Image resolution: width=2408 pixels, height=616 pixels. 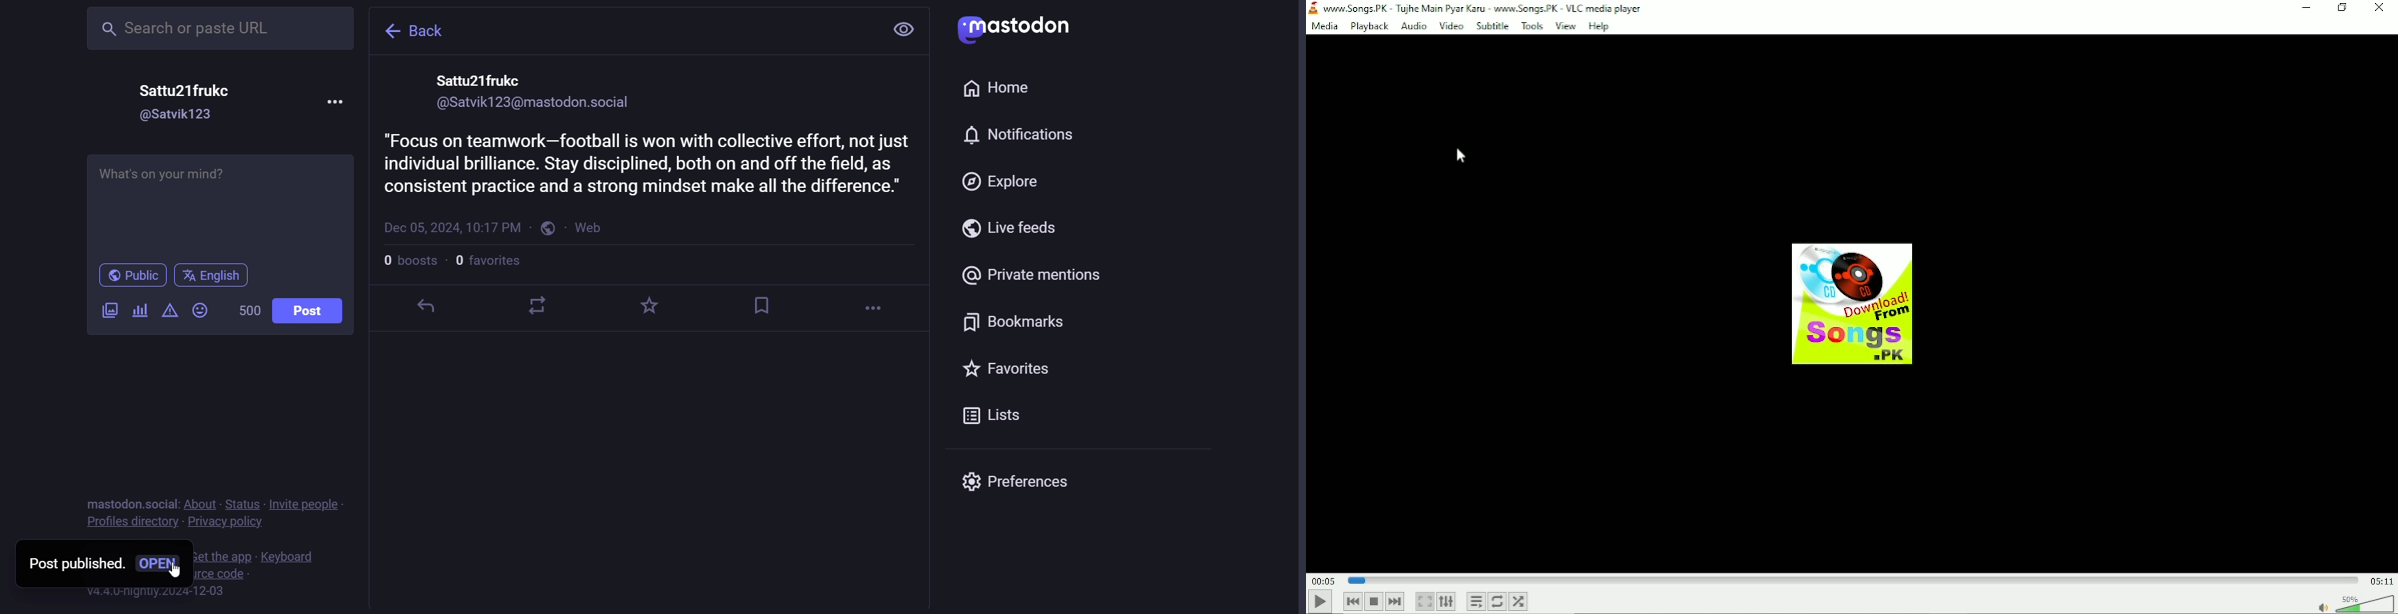 I want to click on web, so click(x=596, y=229).